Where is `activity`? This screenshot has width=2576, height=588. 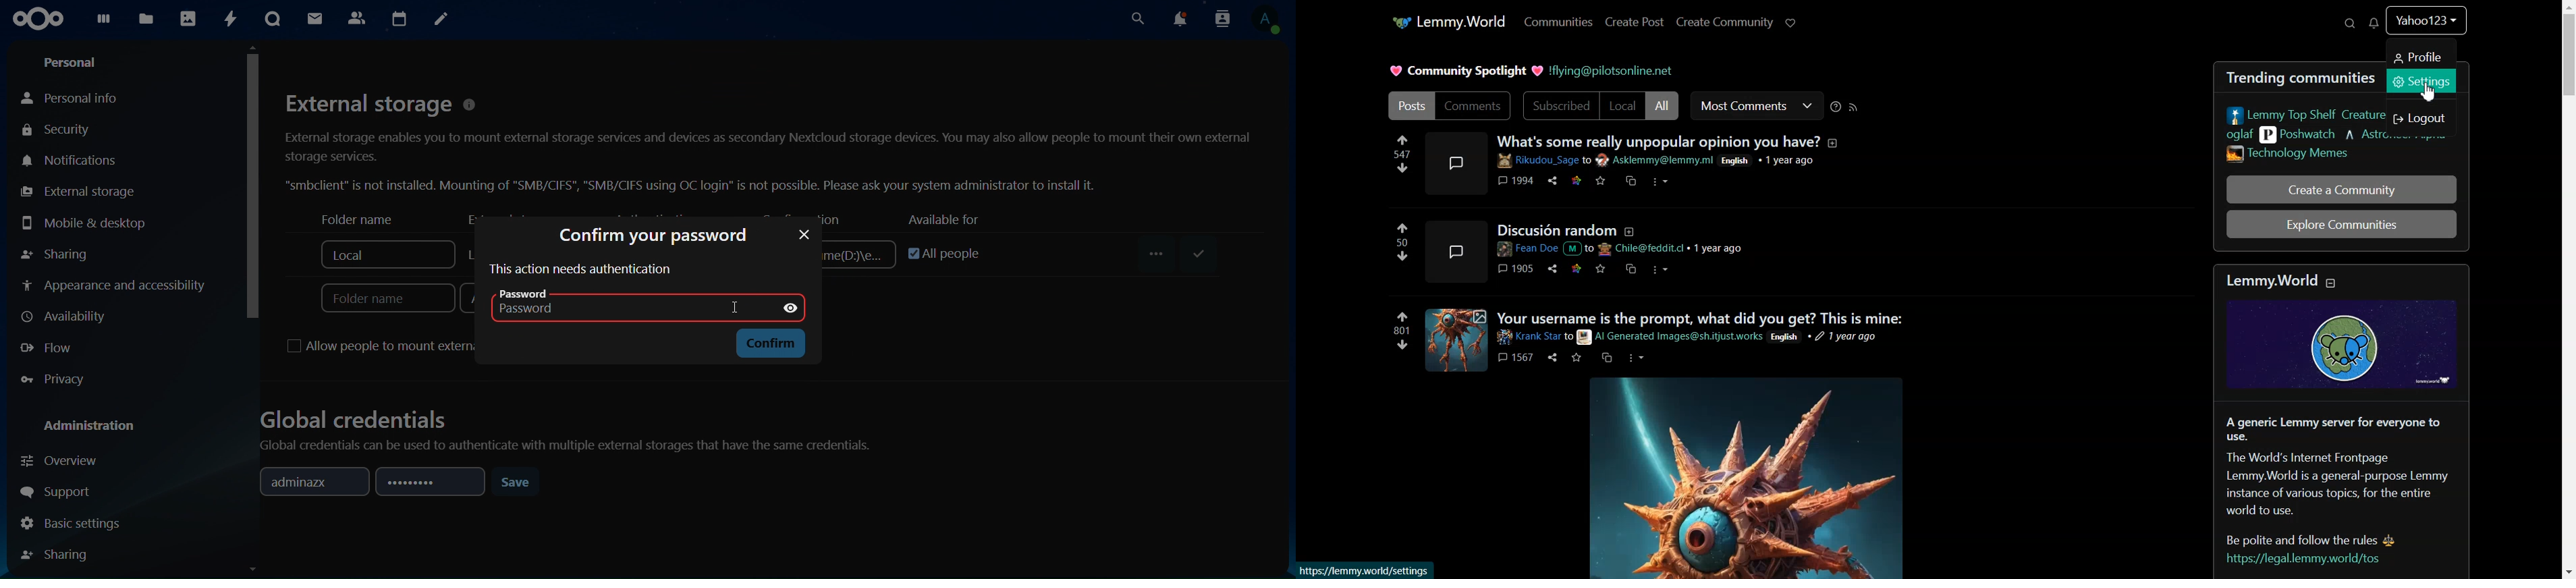
activity is located at coordinates (227, 20).